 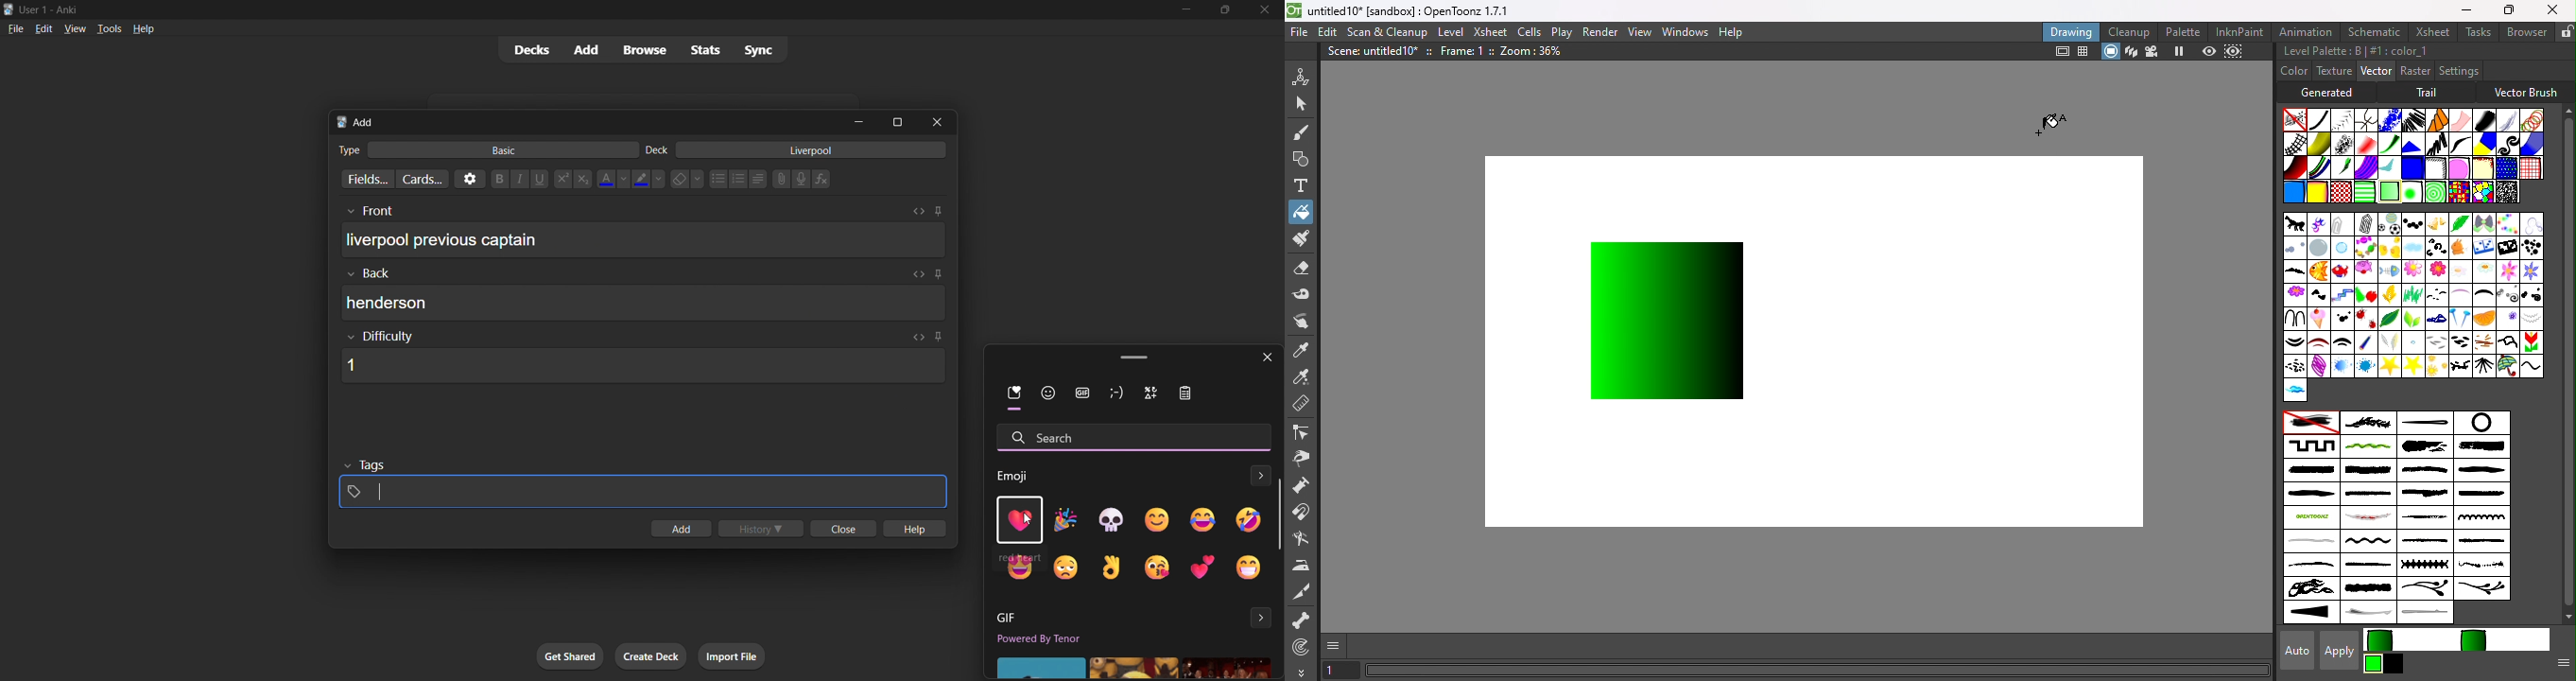 What do you see at coordinates (1251, 568) in the screenshot?
I see `emoji` at bounding box center [1251, 568].